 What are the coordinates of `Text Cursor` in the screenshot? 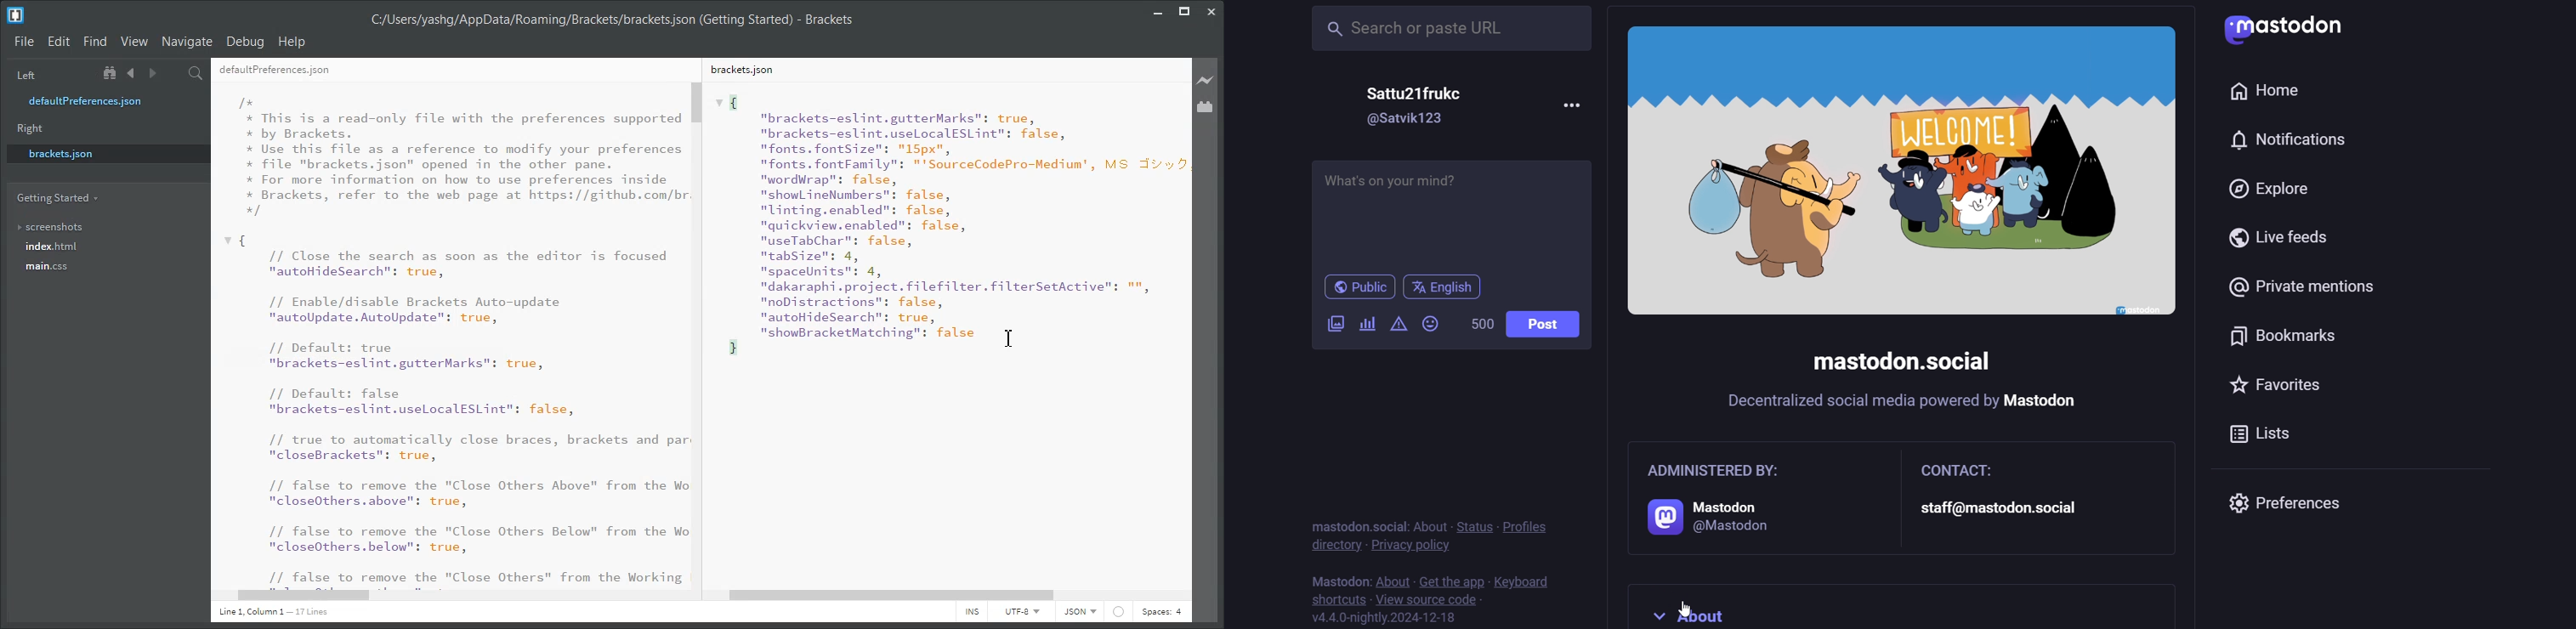 It's located at (1008, 337).